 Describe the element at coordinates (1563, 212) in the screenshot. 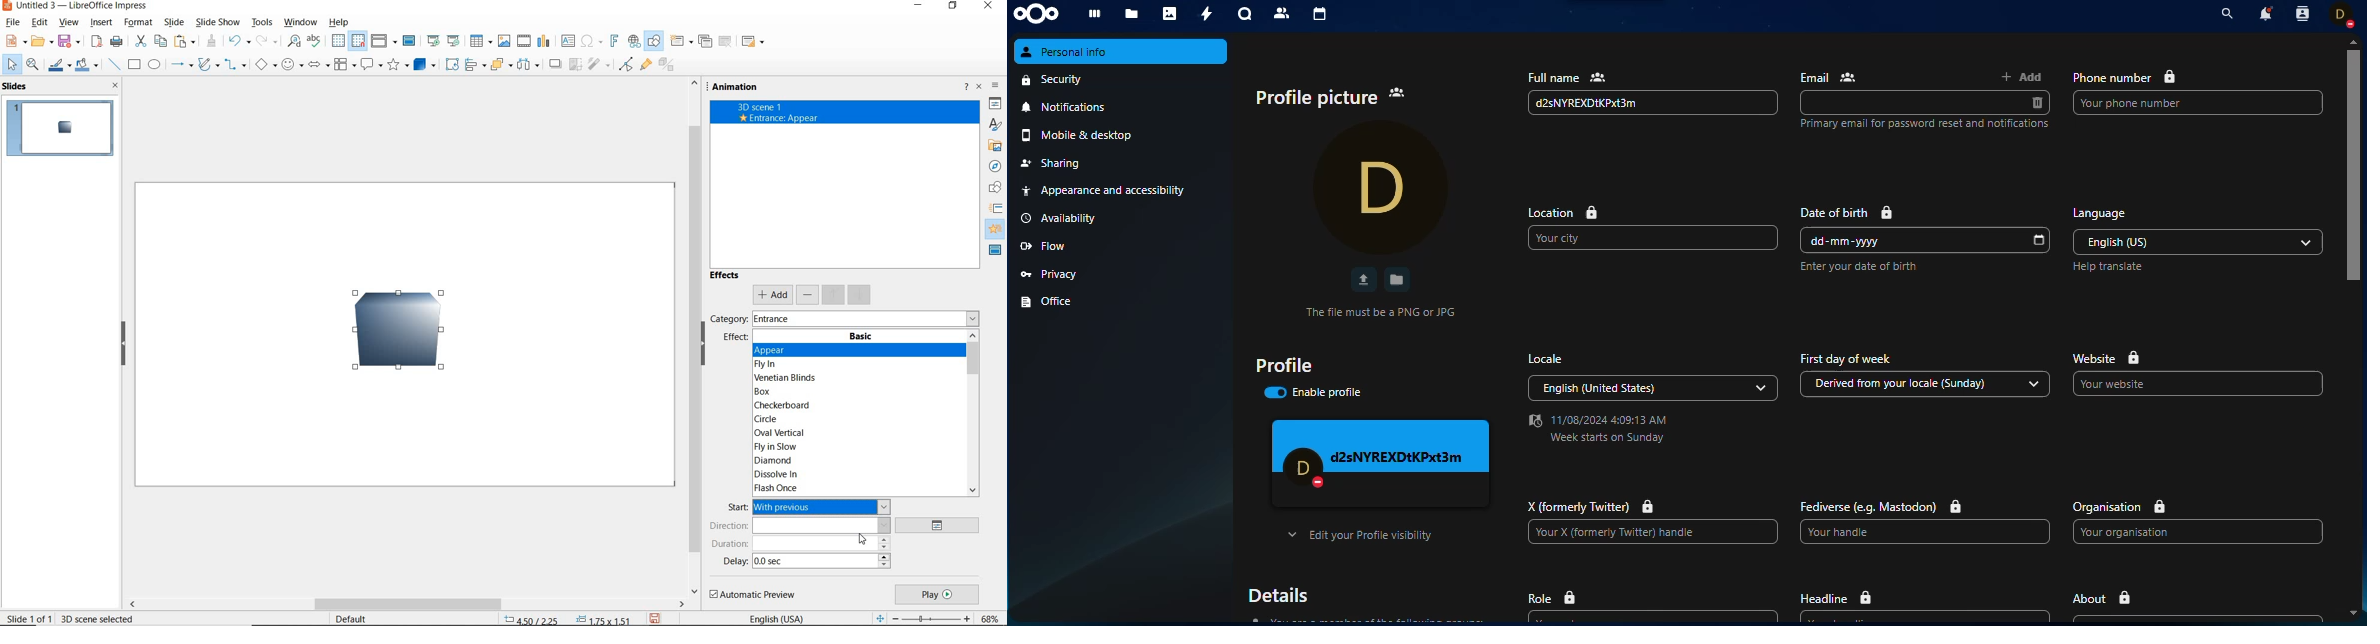

I see `location` at that location.